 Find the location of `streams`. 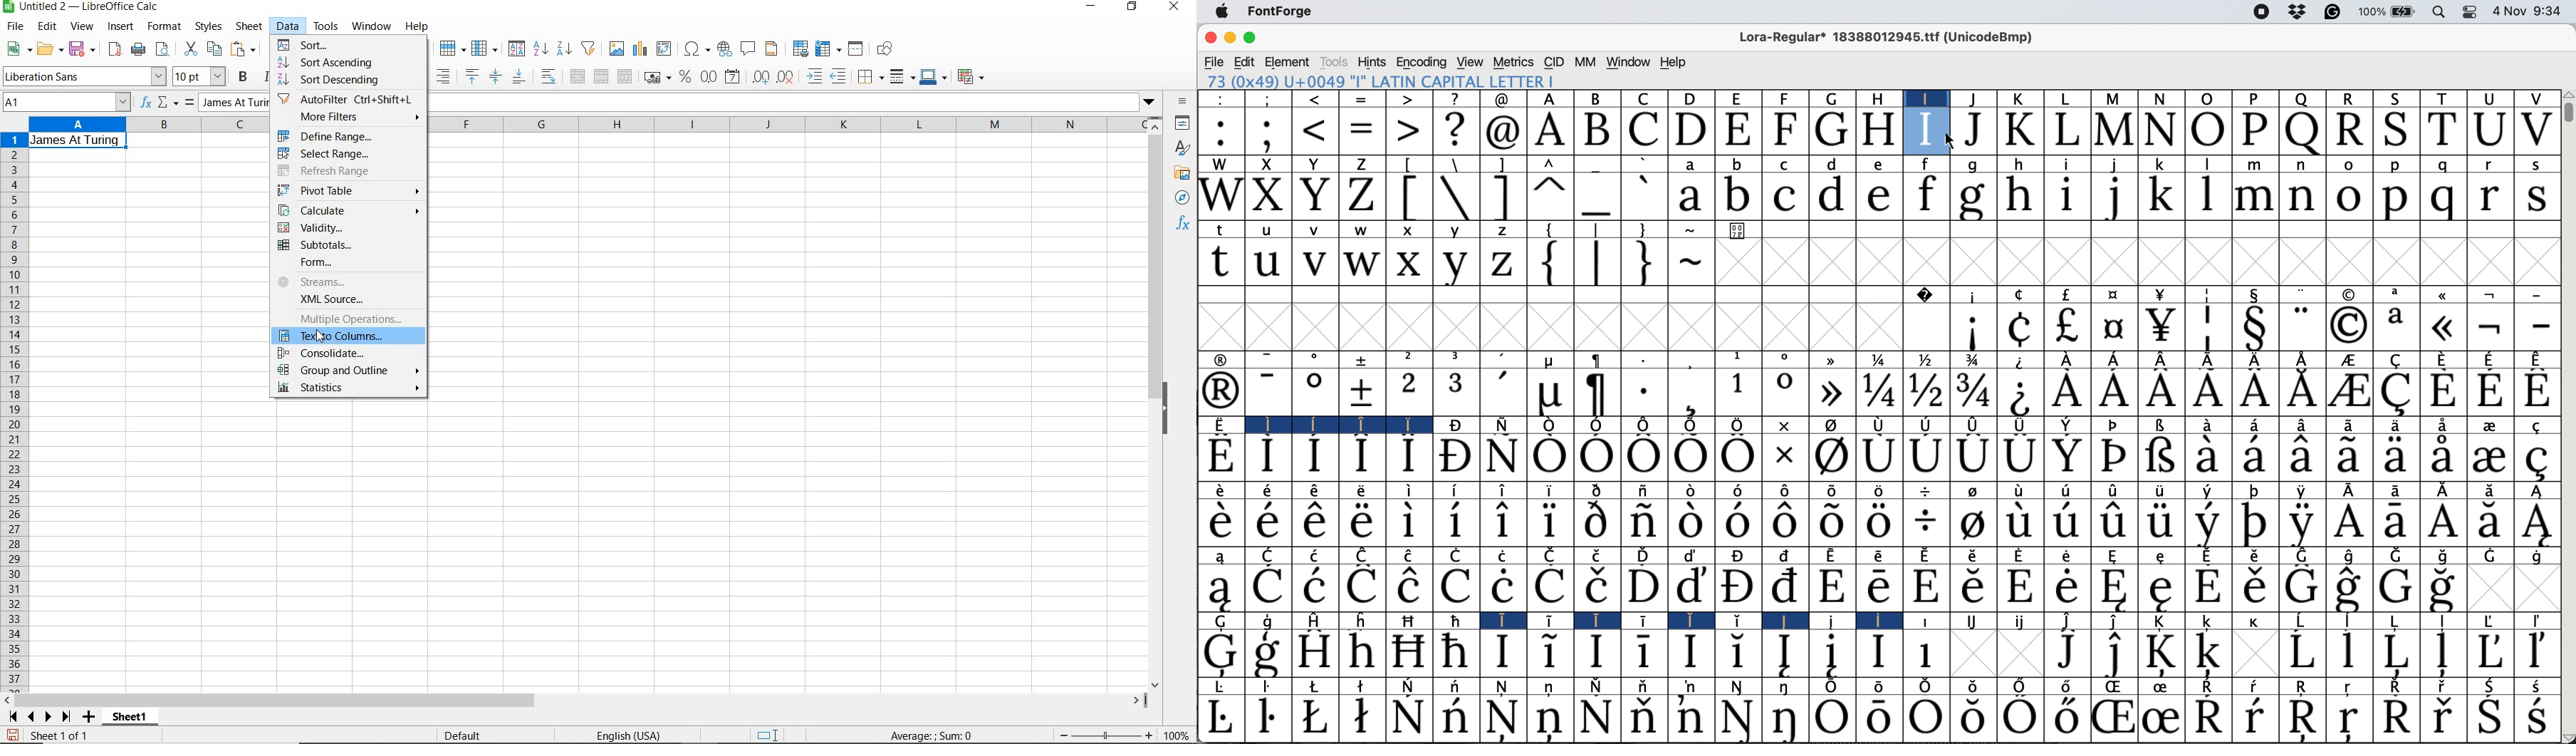

streams is located at coordinates (315, 281).